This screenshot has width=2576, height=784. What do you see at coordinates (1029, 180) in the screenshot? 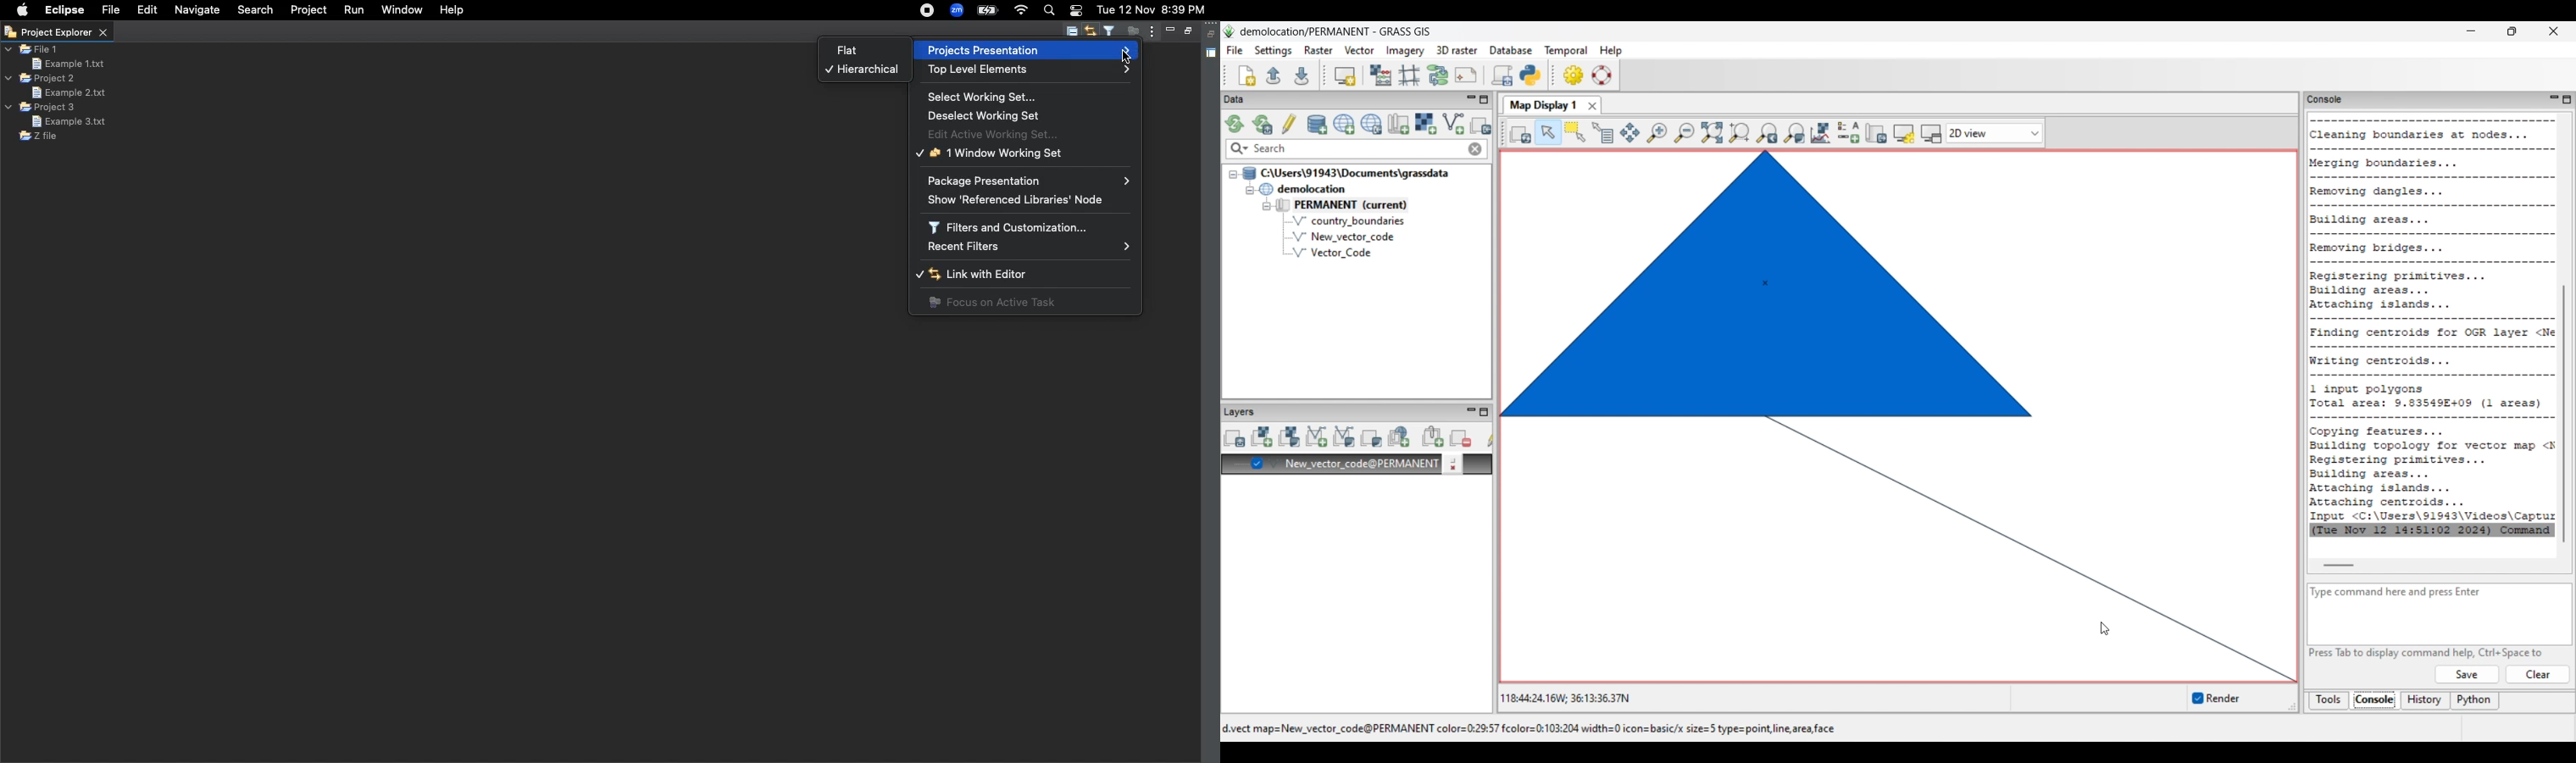
I see `Packaging presentation` at bounding box center [1029, 180].